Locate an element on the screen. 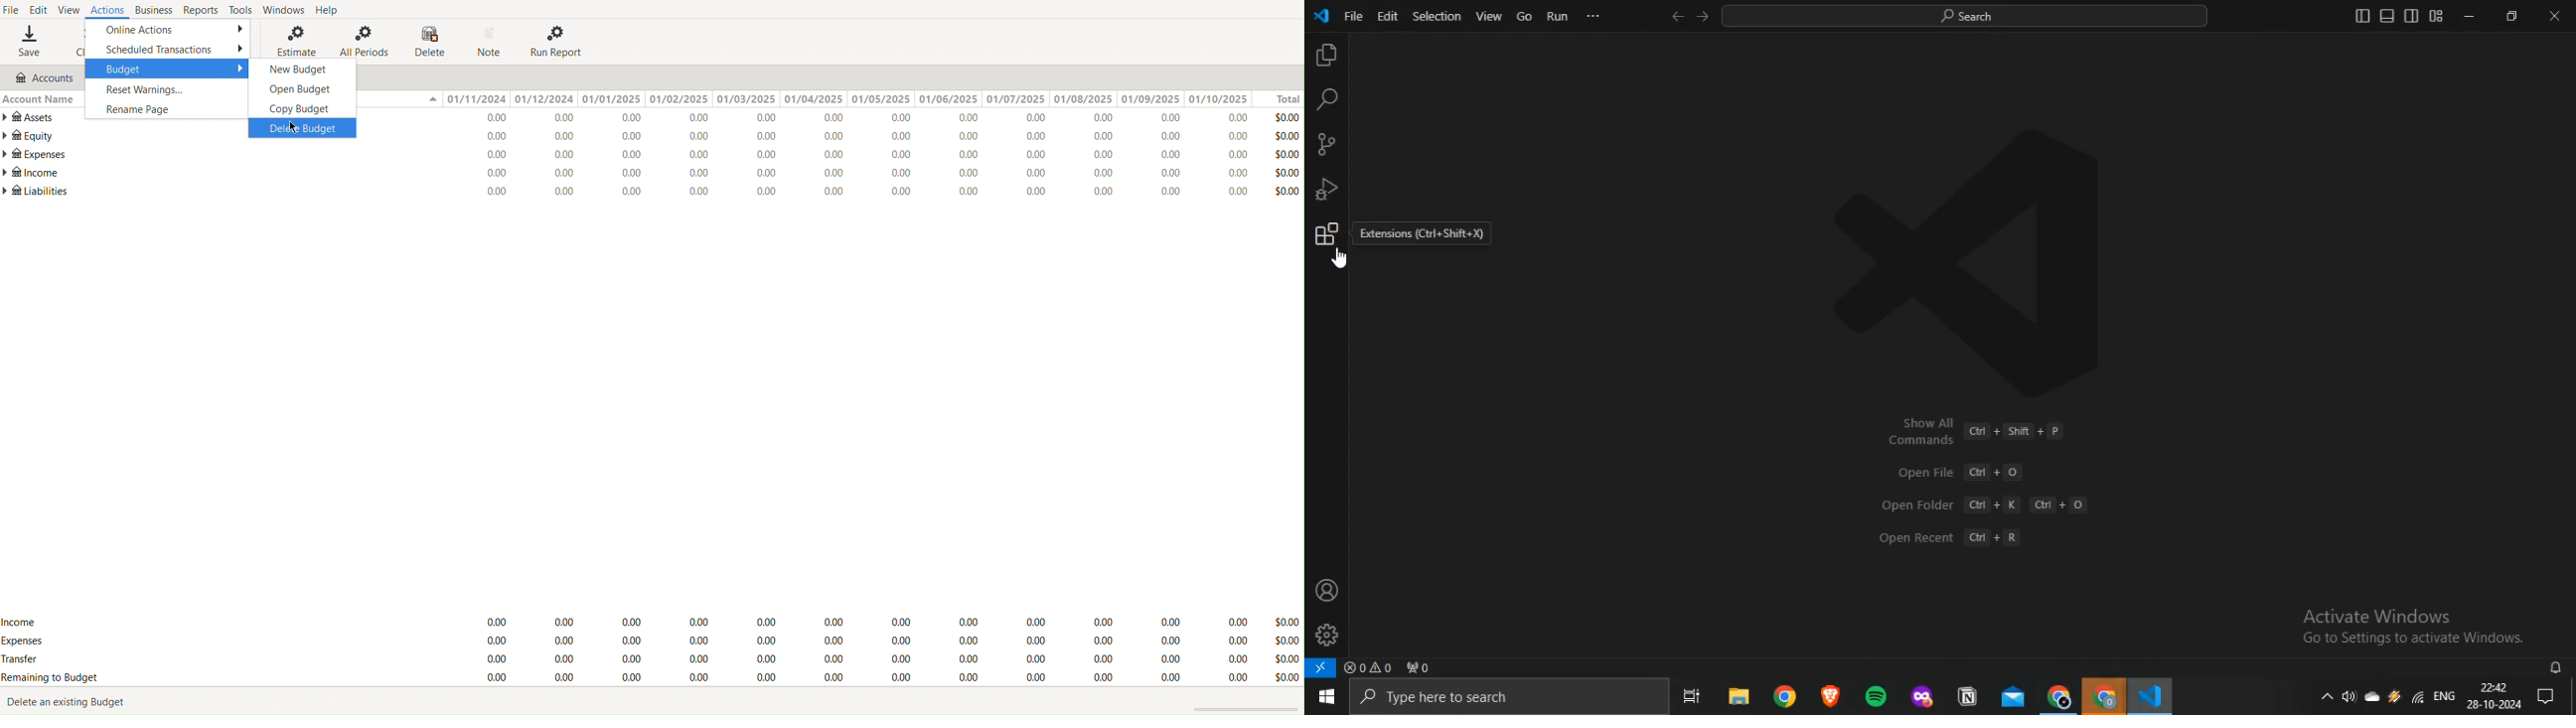 This screenshot has width=2576, height=728. extensions is located at coordinates (1326, 233).